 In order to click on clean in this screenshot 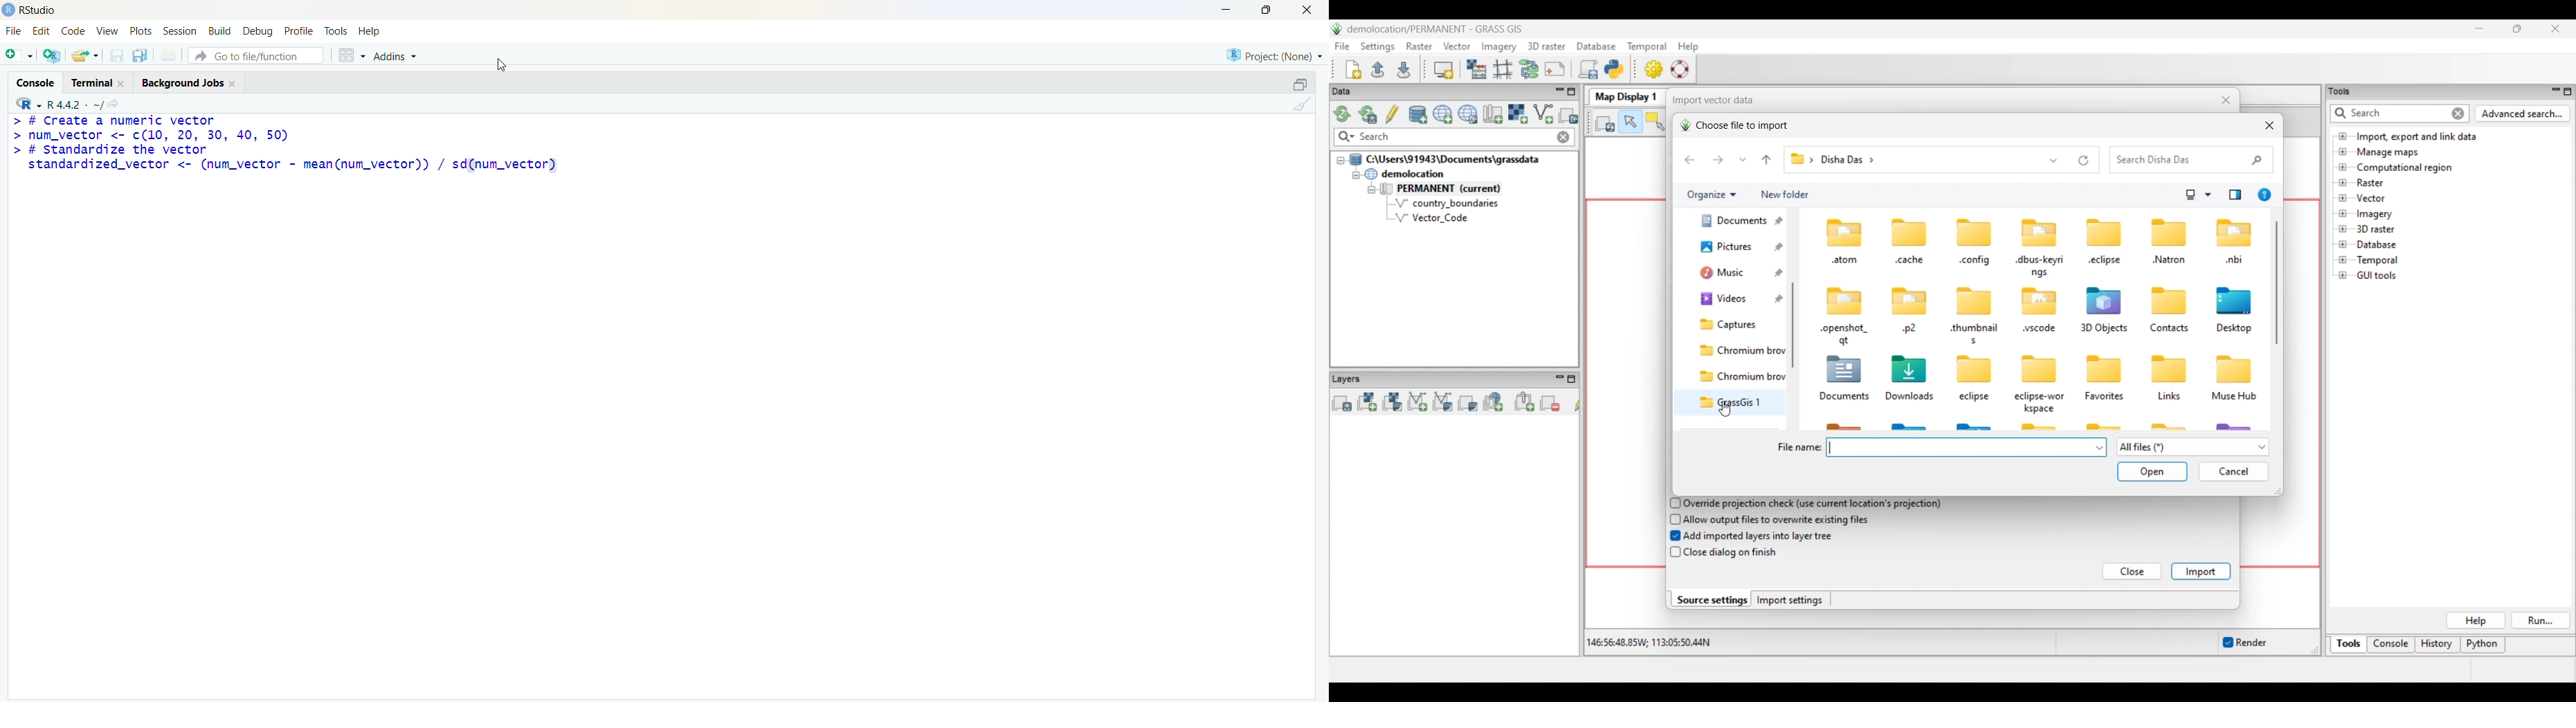, I will do `click(1303, 104)`.